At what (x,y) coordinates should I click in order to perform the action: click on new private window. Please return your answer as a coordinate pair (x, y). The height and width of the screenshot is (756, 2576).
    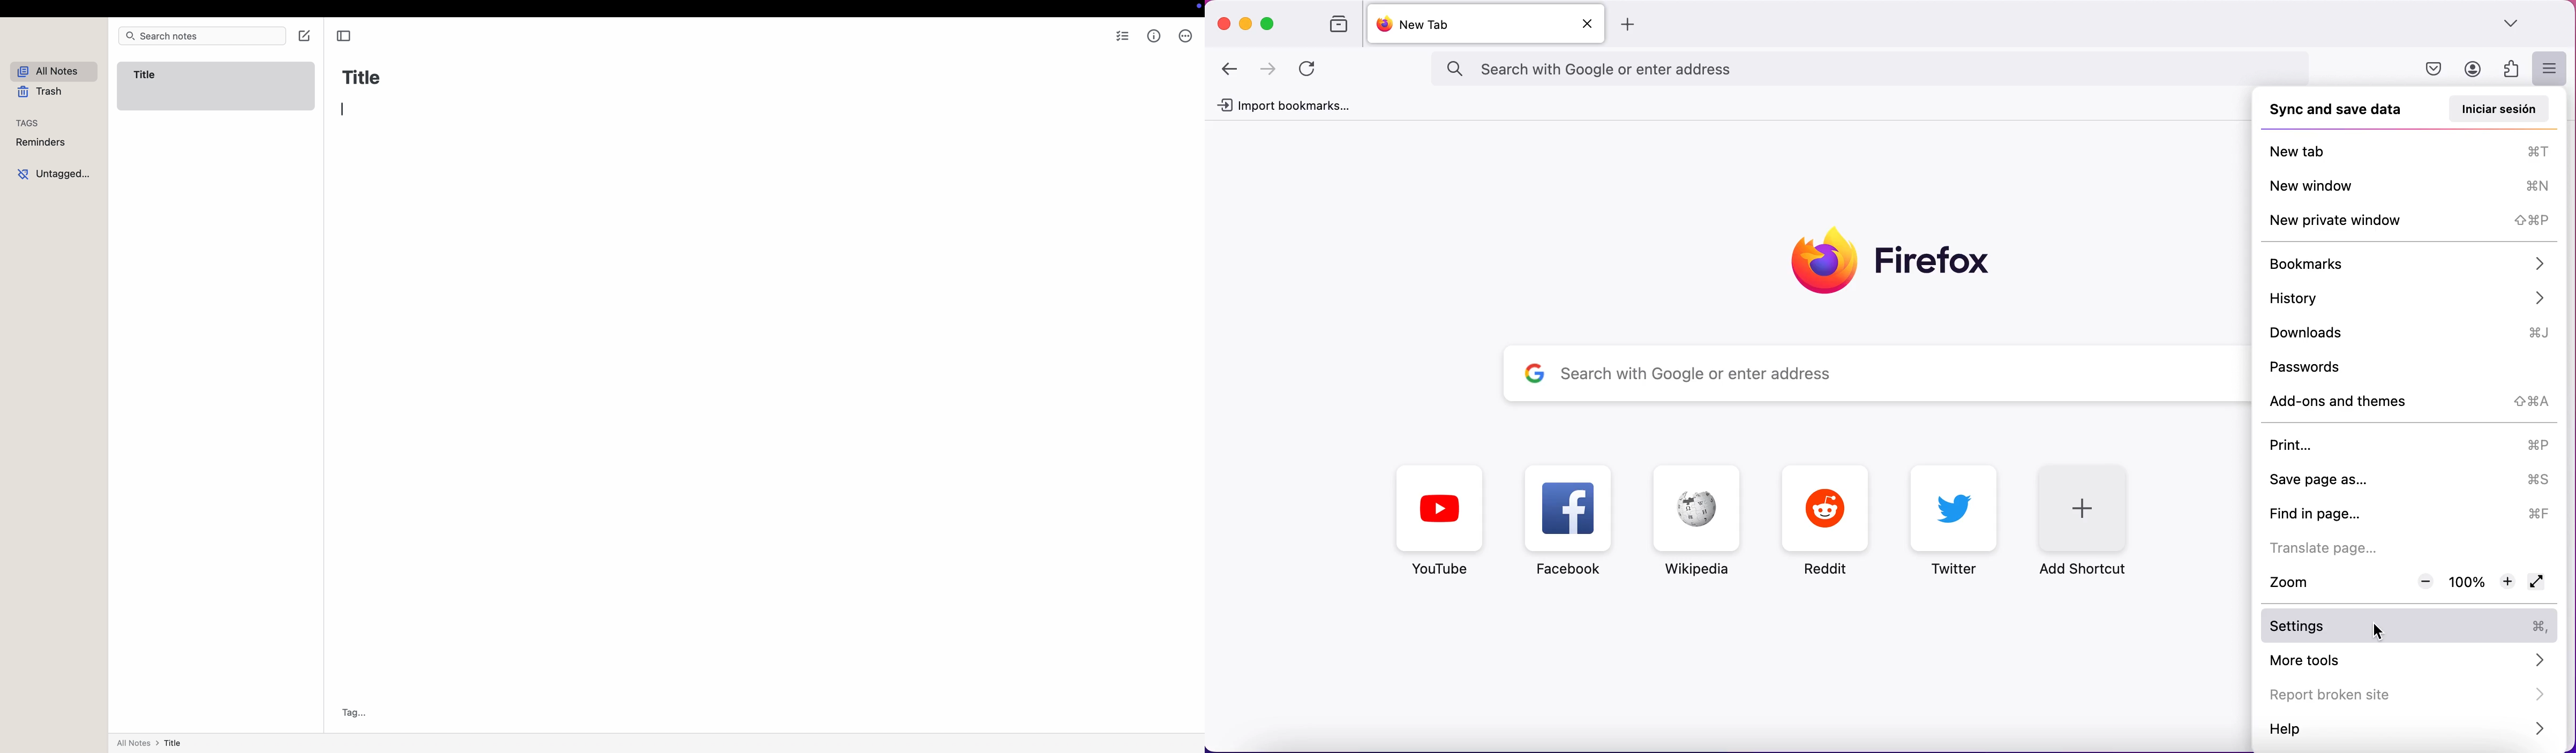
    Looking at the image, I should click on (2406, 219).